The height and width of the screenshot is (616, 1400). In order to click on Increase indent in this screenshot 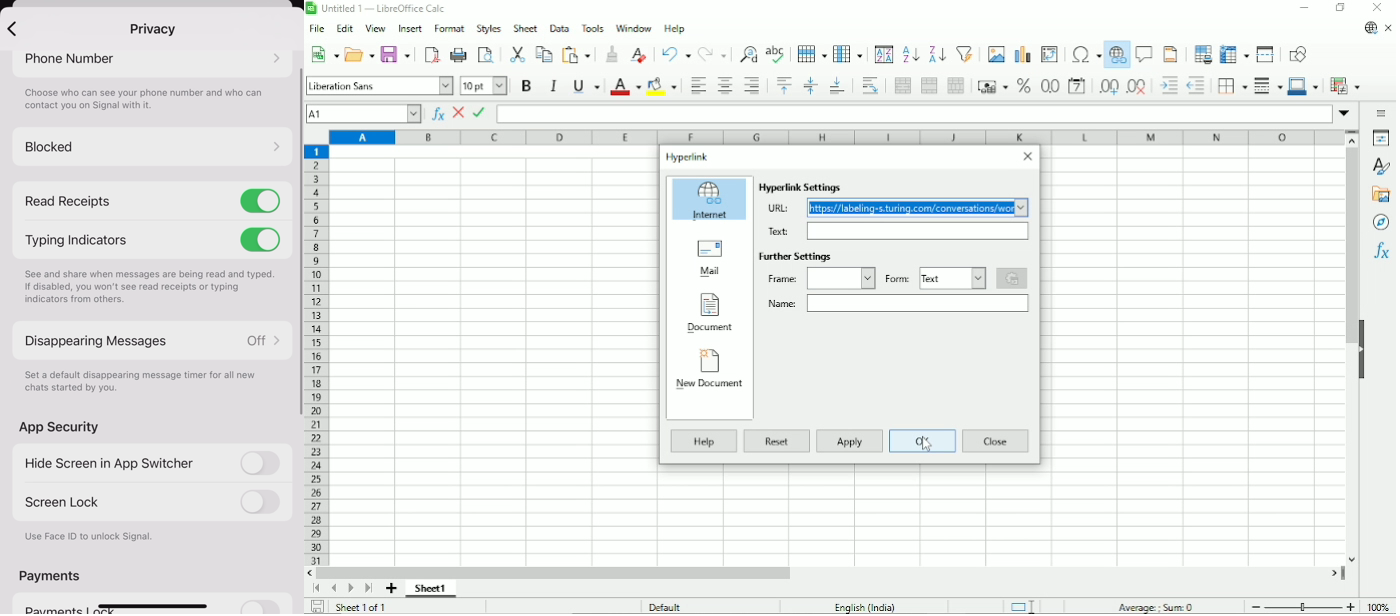, I will do `click(1169, 85)`.